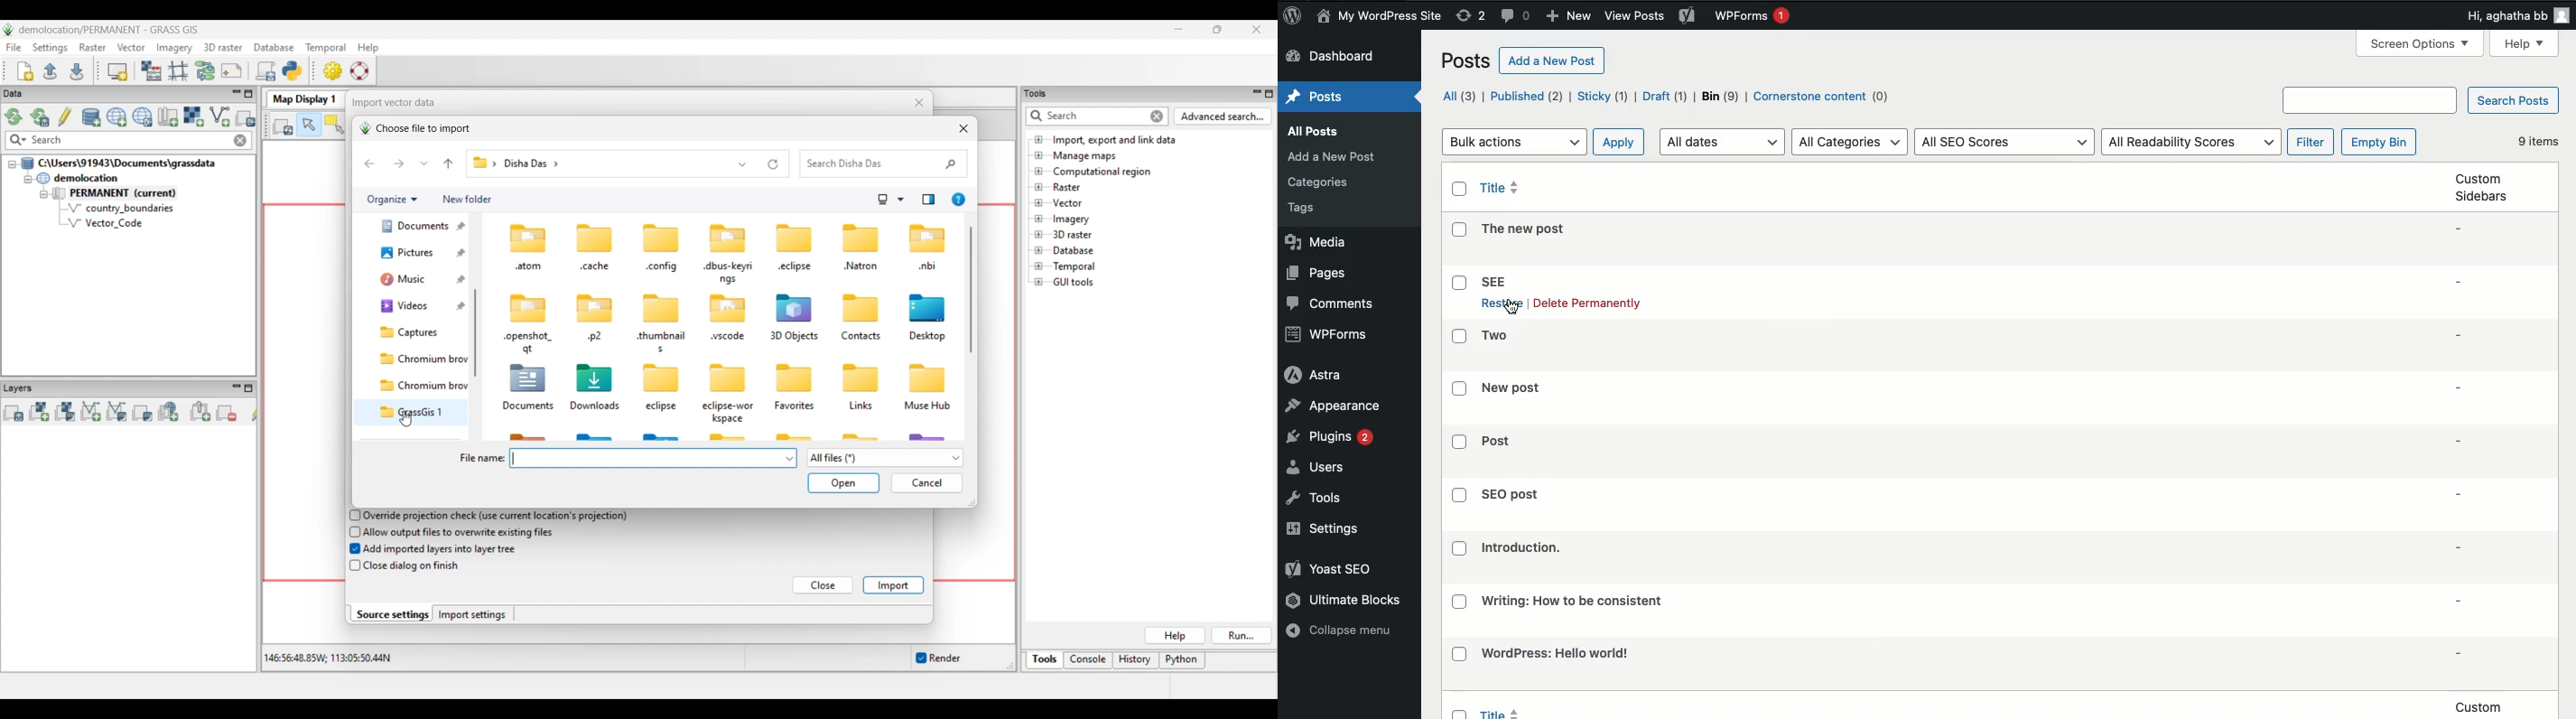  Describe the element at coordinates (1460, 189) in the screenshot. I see `Checkbox` at that location.